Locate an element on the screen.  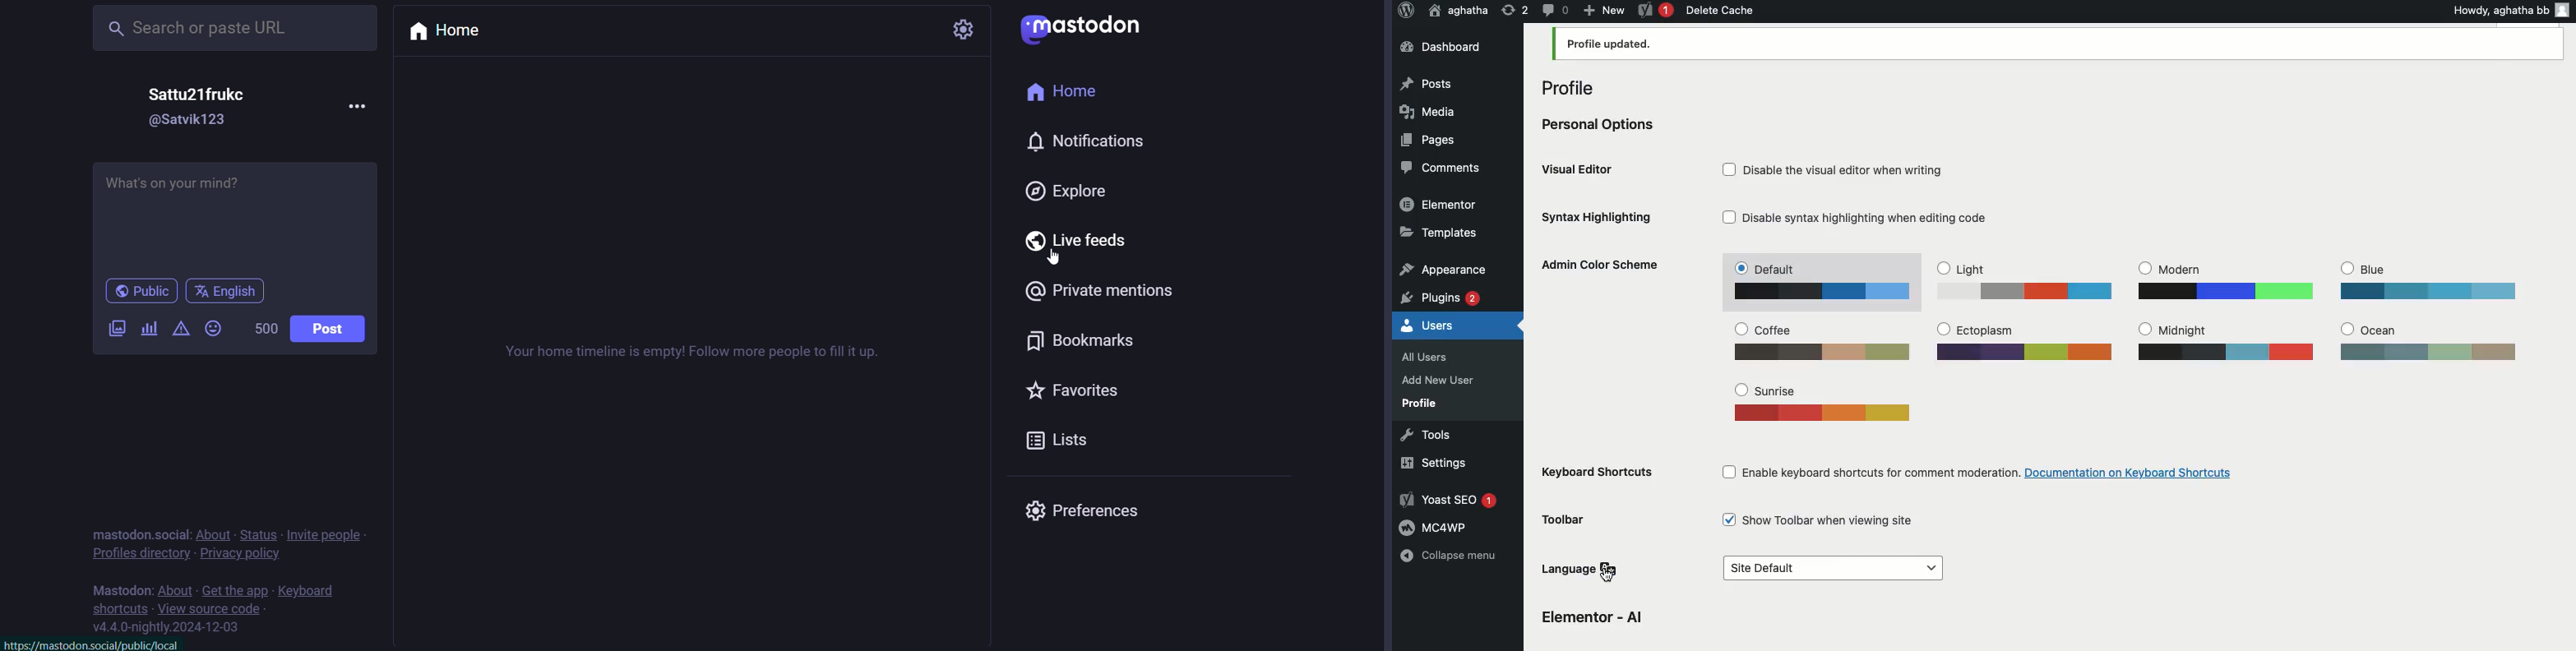
Media is located at coordinates (1426, 111).